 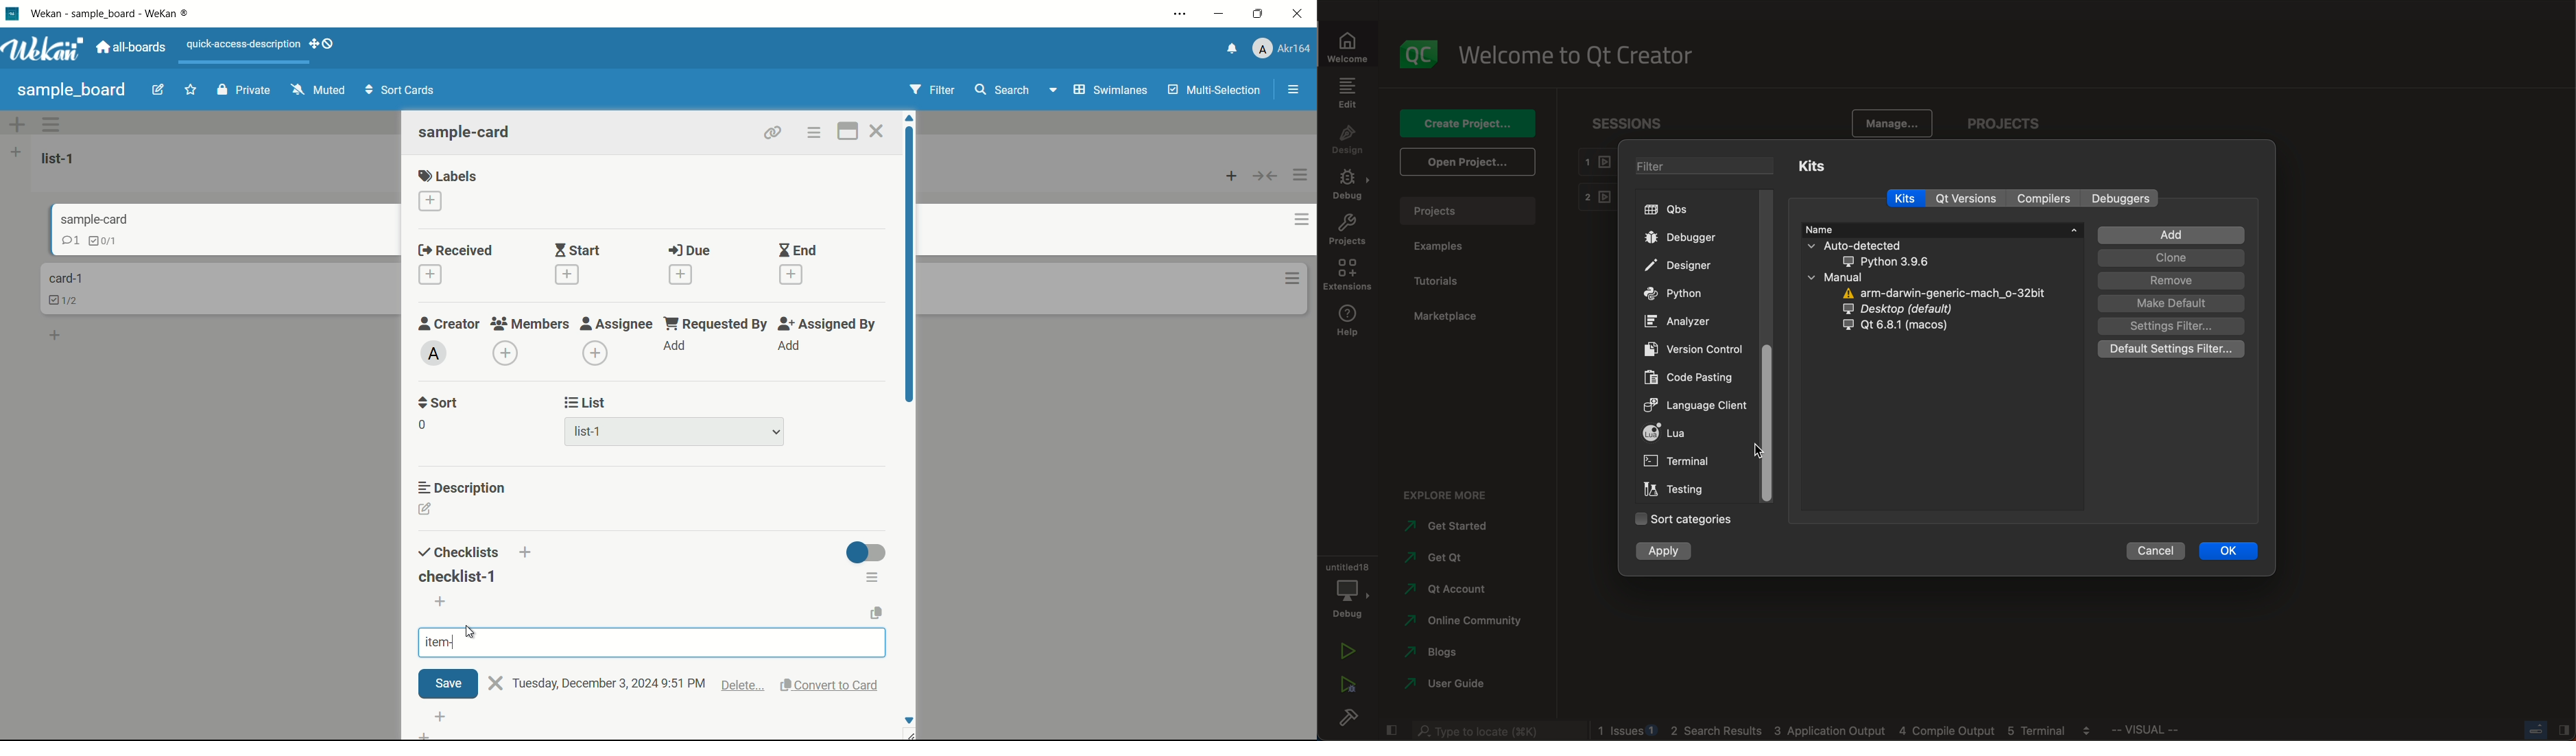 What do you see at coordinates (1280, 49) in the screenshot?
I see `profile` at bounding box center [1280, 49].